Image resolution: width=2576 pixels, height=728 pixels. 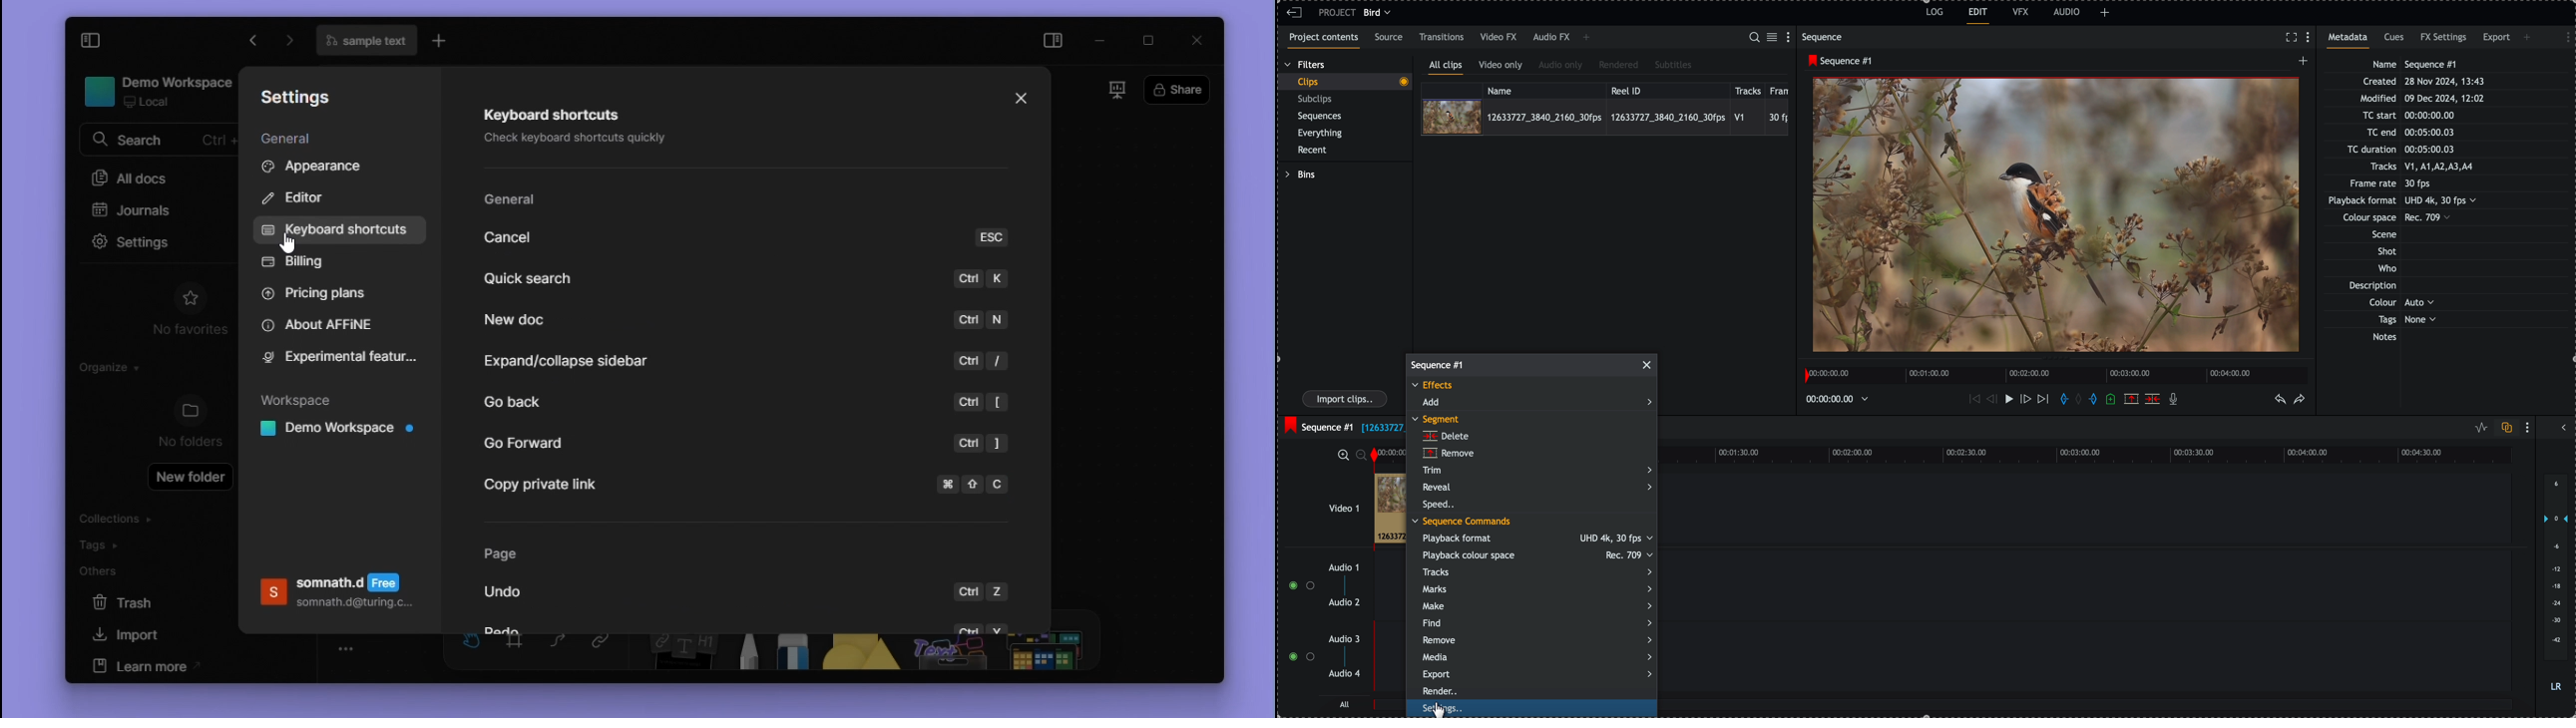 I want to click on subclips, so click(x=1317, y=99).